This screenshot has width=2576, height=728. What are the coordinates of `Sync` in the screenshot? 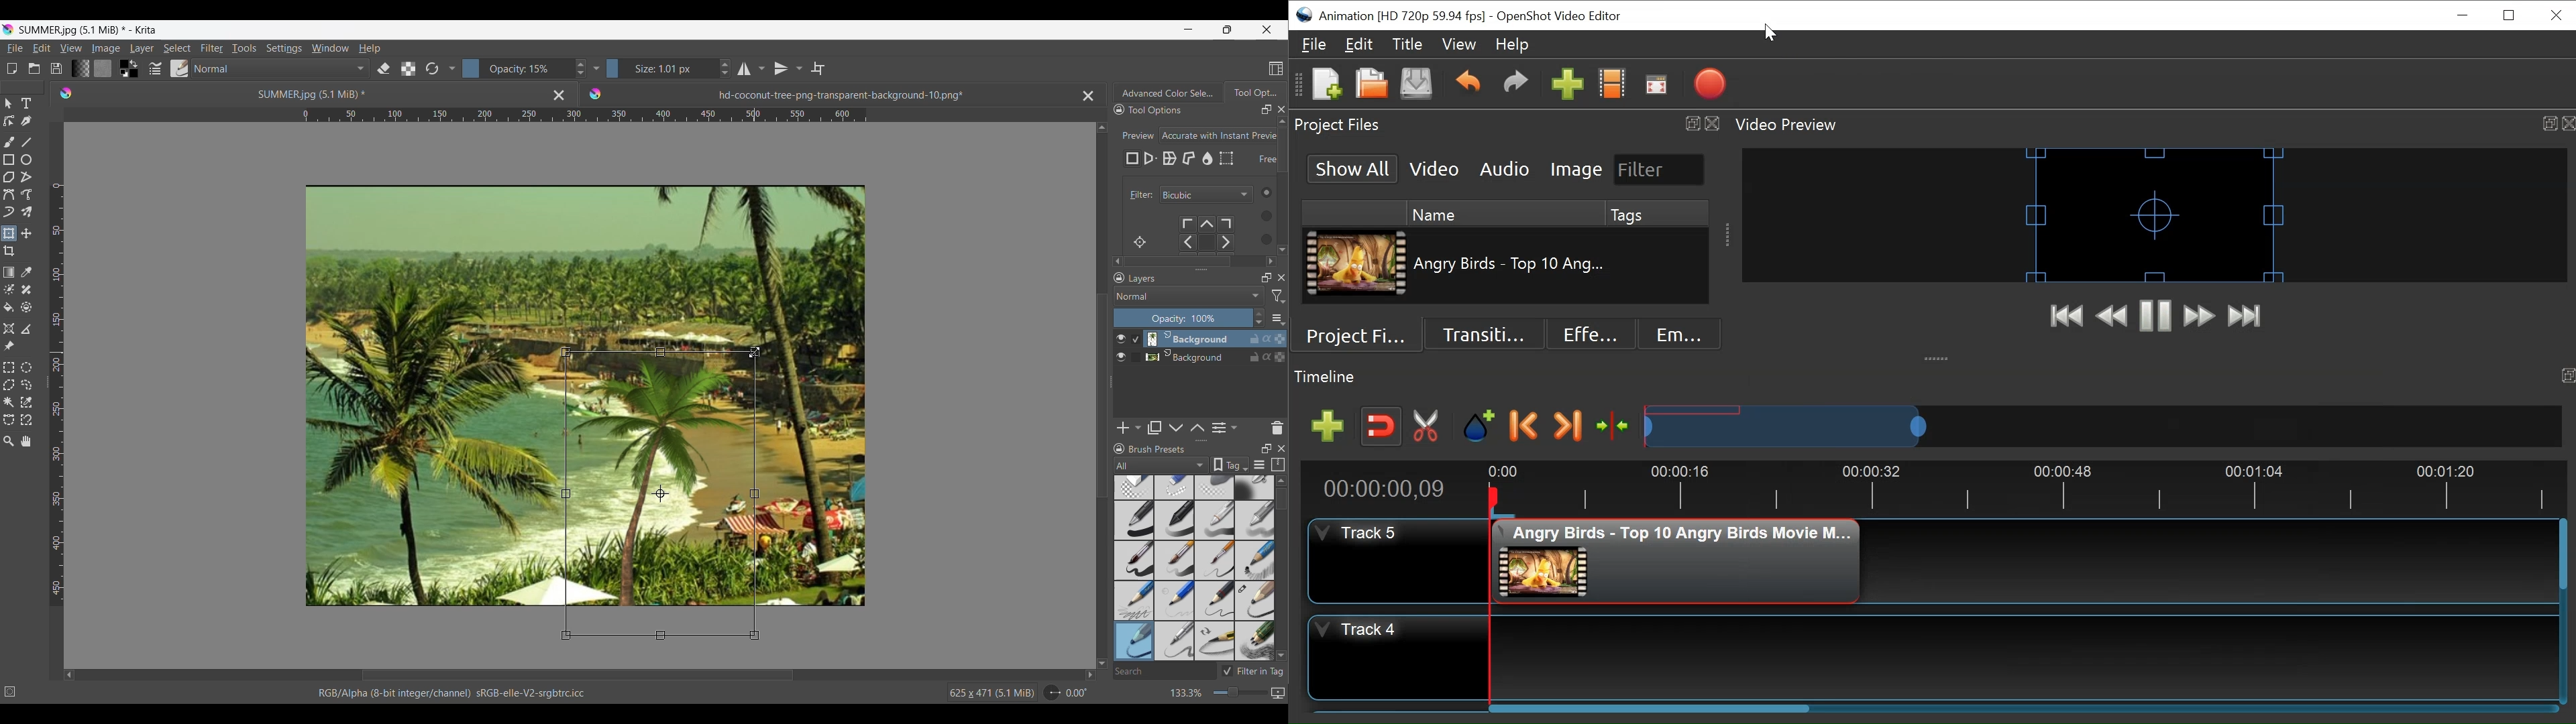 It's located at (1269, 339).